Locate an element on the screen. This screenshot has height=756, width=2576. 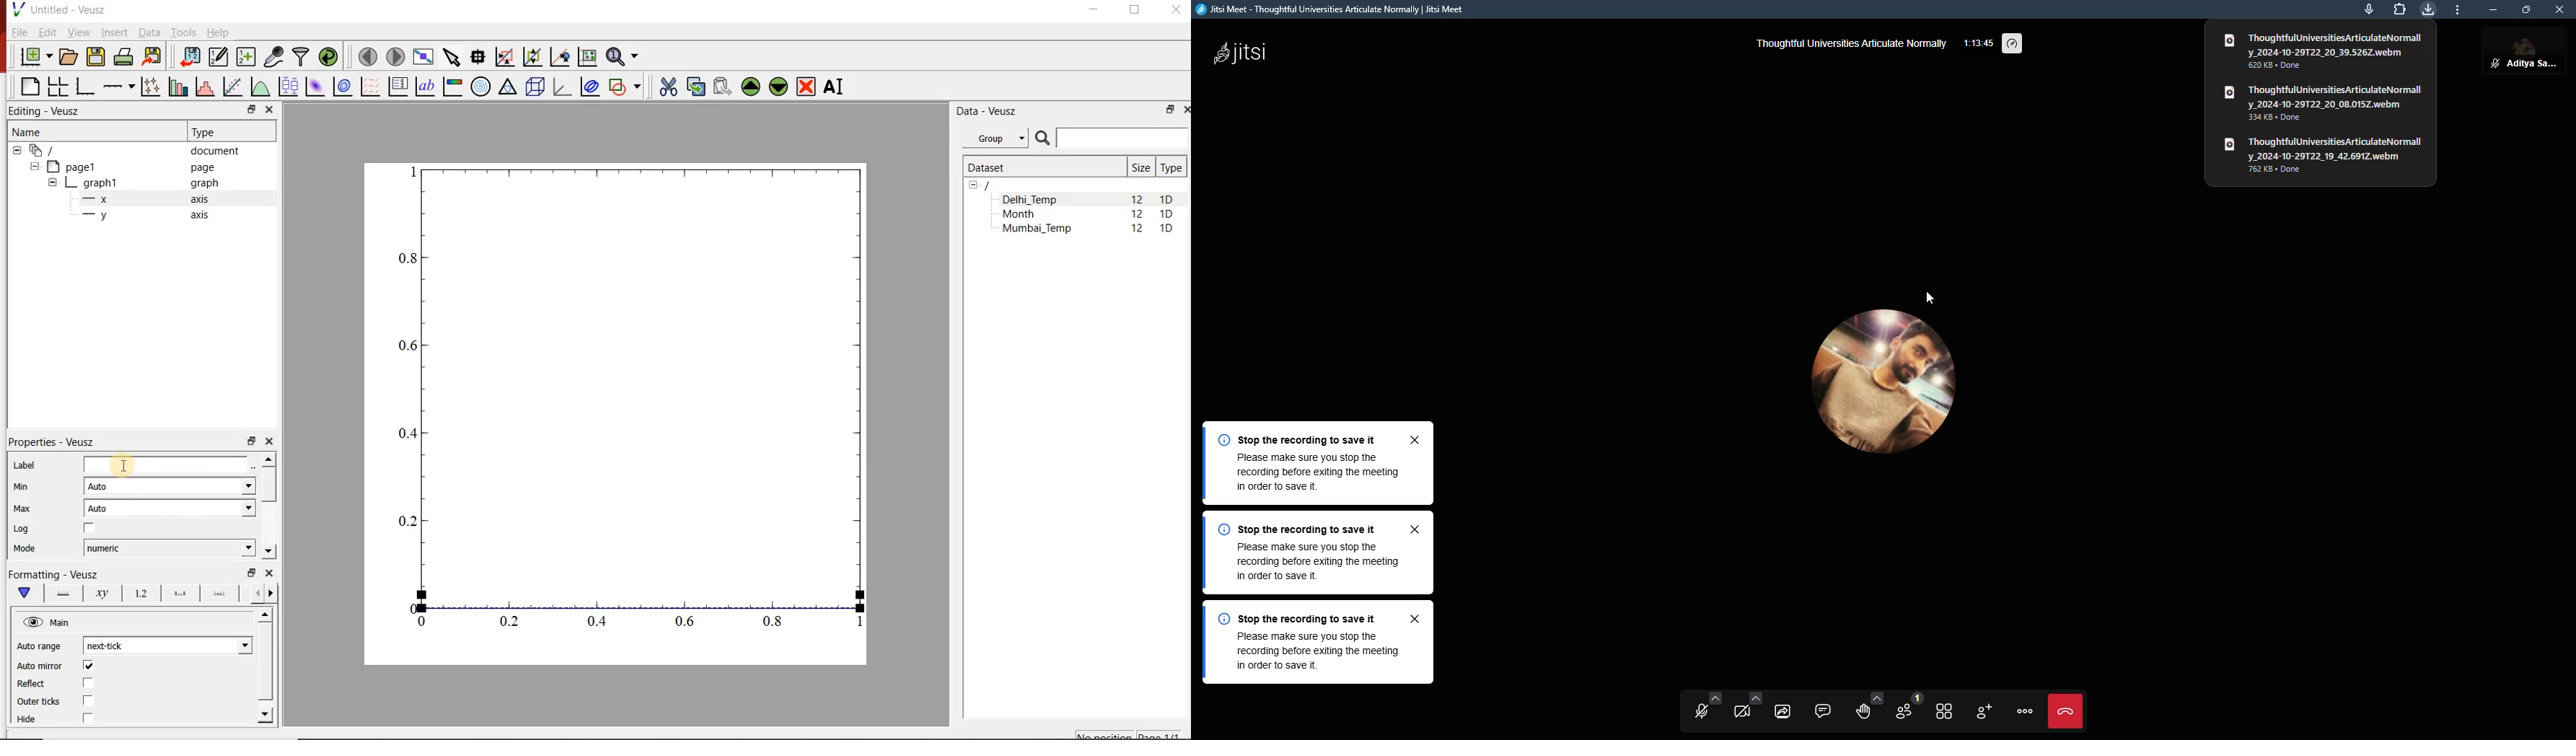
view plot full screen is located at coordinates (423, 57).